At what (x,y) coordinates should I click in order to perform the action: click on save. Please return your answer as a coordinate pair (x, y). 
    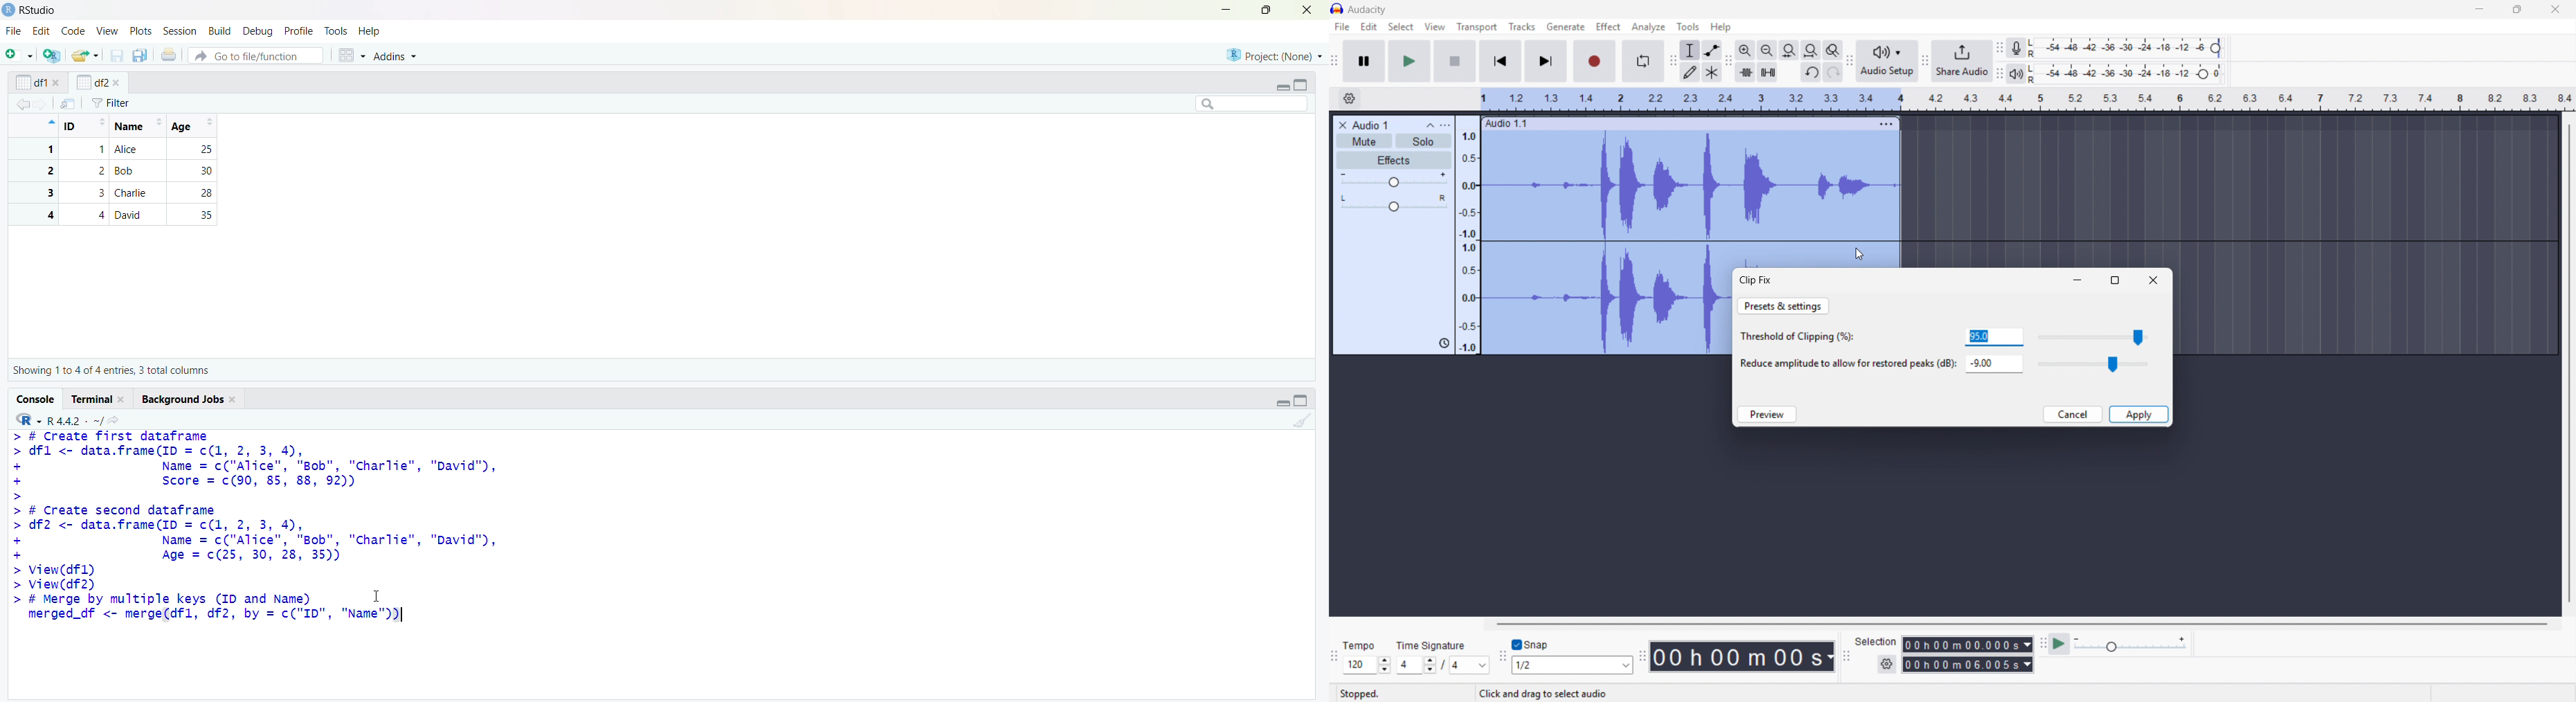
    Looking at the image, I should click on (118, 55).